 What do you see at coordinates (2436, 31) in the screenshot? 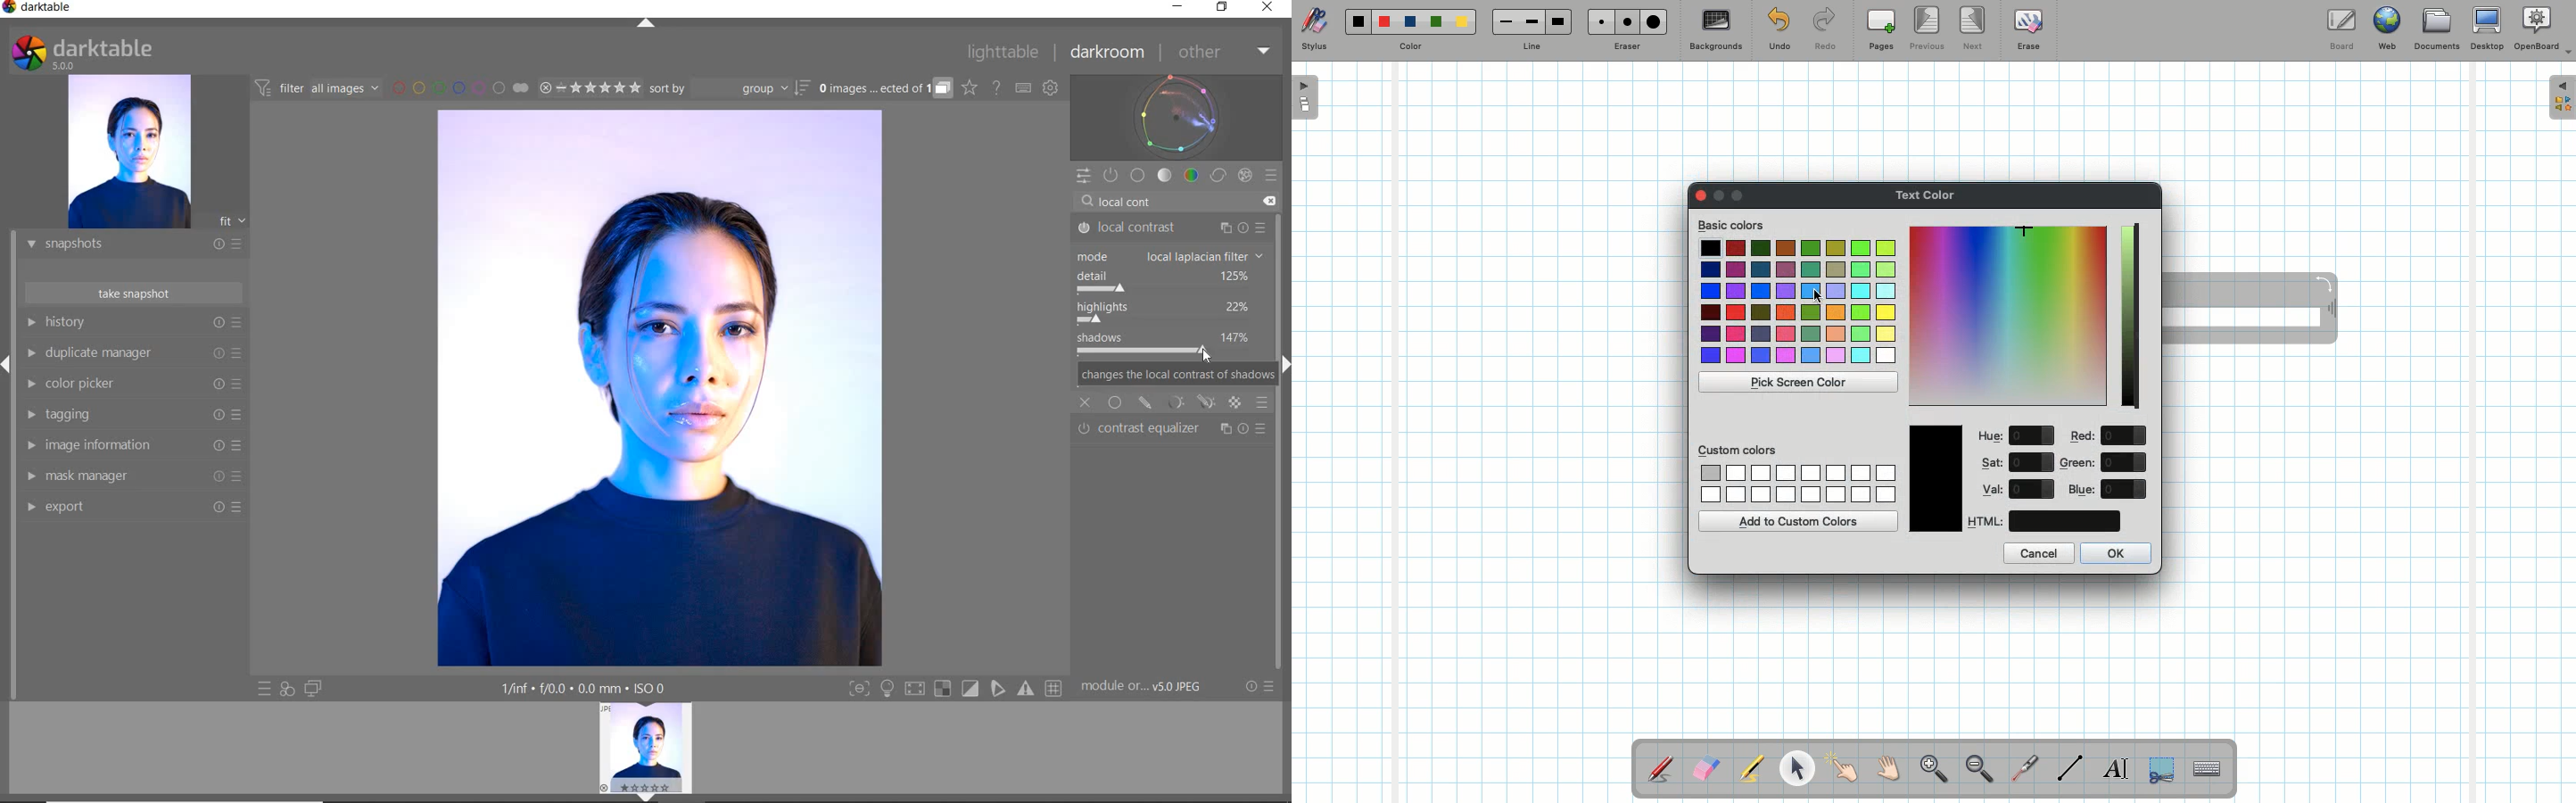
I see `Documents` at bounding box center [2436, 31].